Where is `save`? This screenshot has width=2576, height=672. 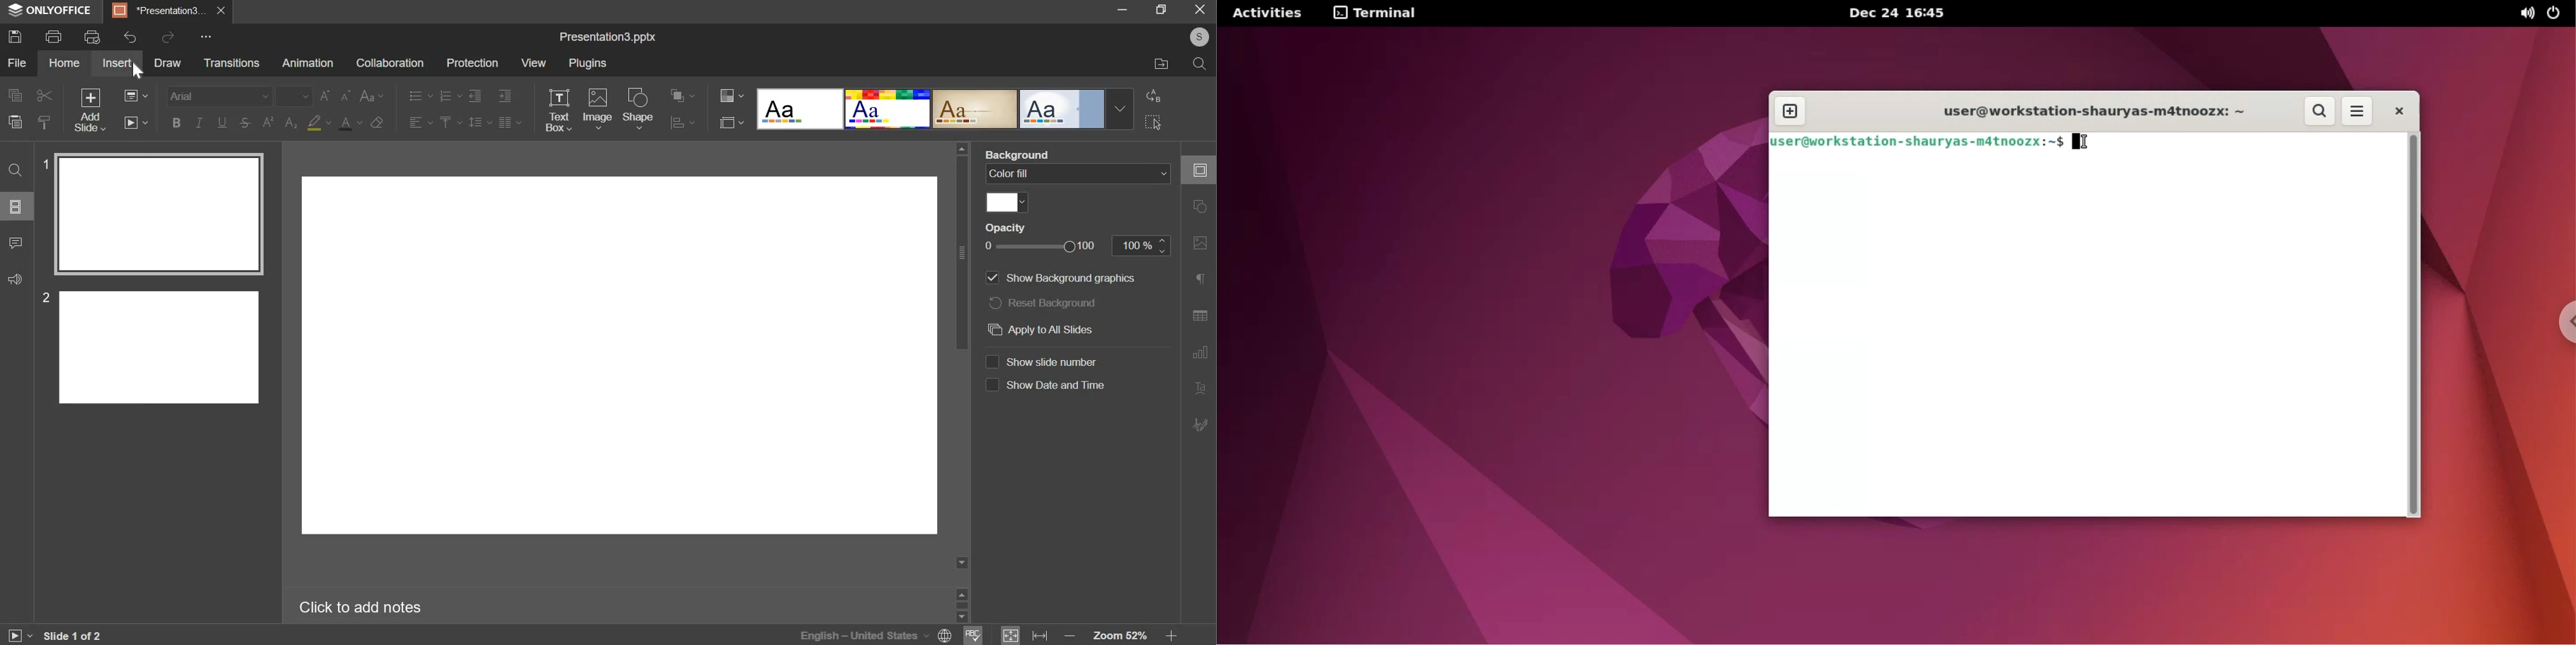
save is located at coordinates (15, 36).